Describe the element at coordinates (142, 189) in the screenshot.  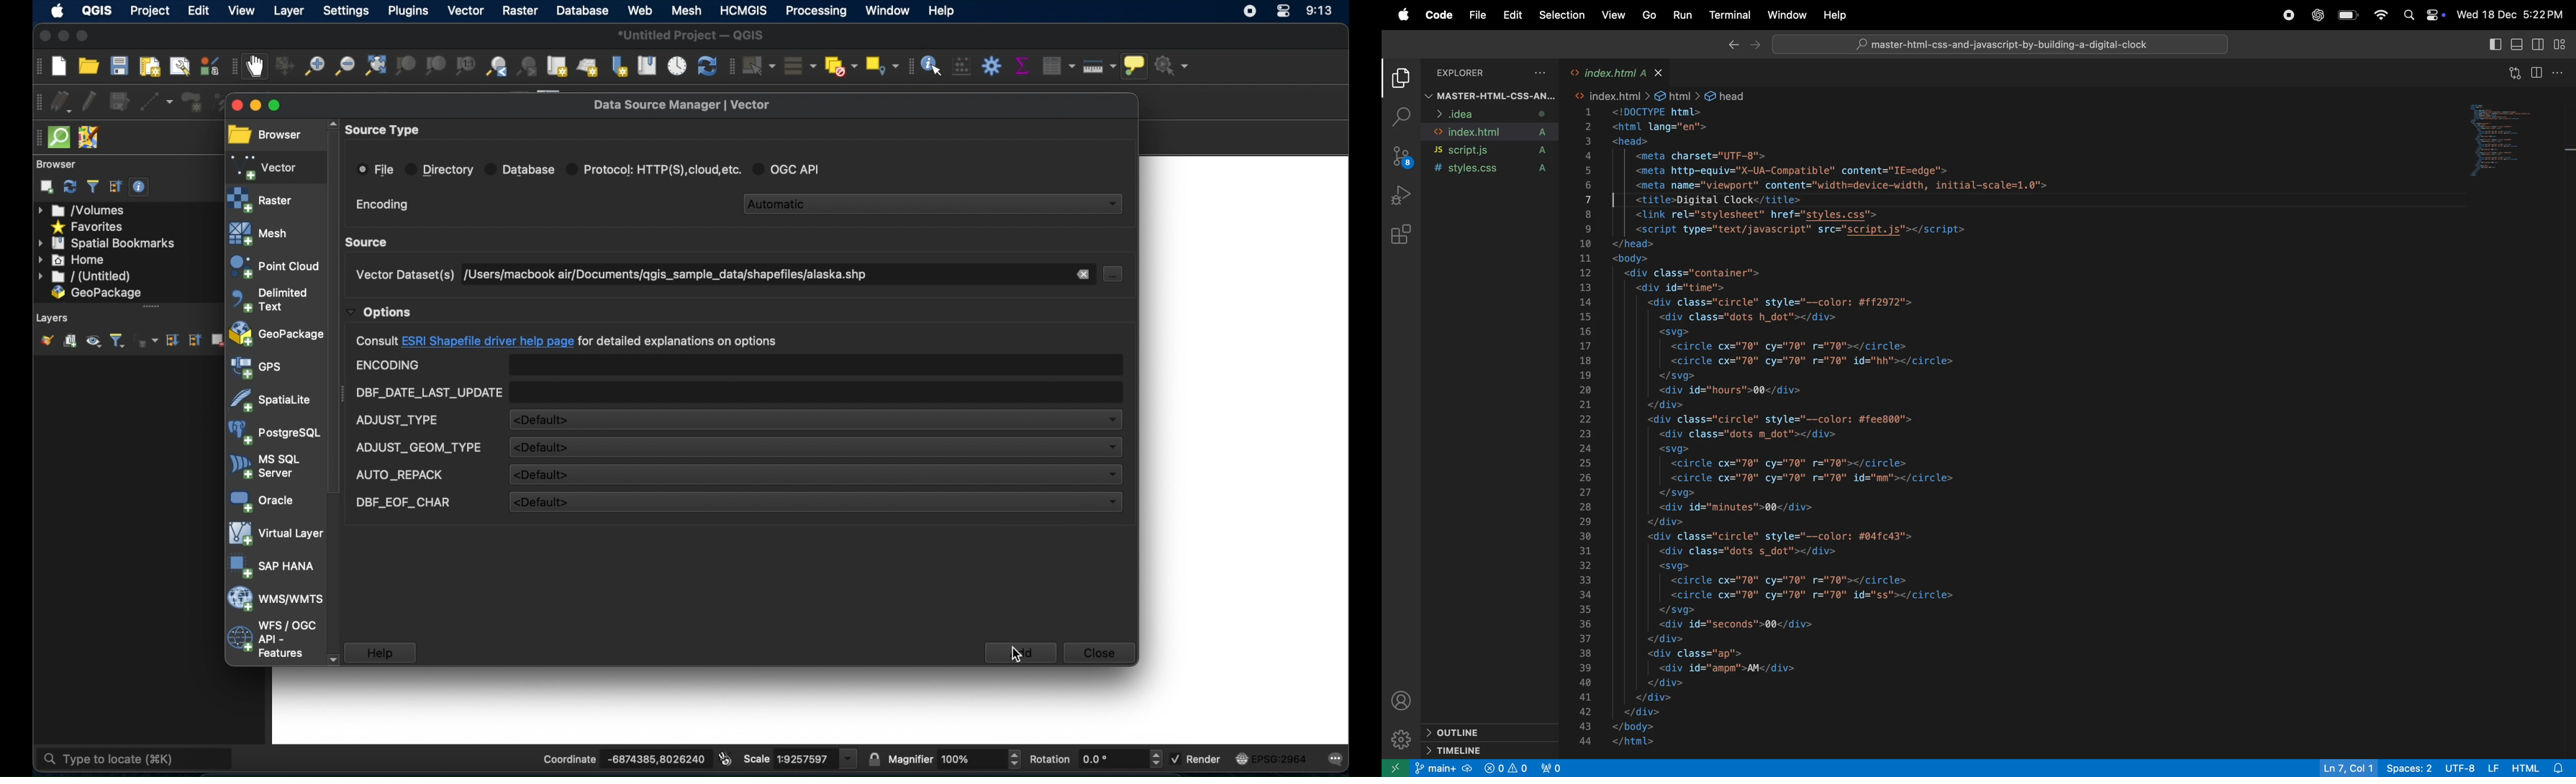
I see `enable/disable properties widget` at that location.